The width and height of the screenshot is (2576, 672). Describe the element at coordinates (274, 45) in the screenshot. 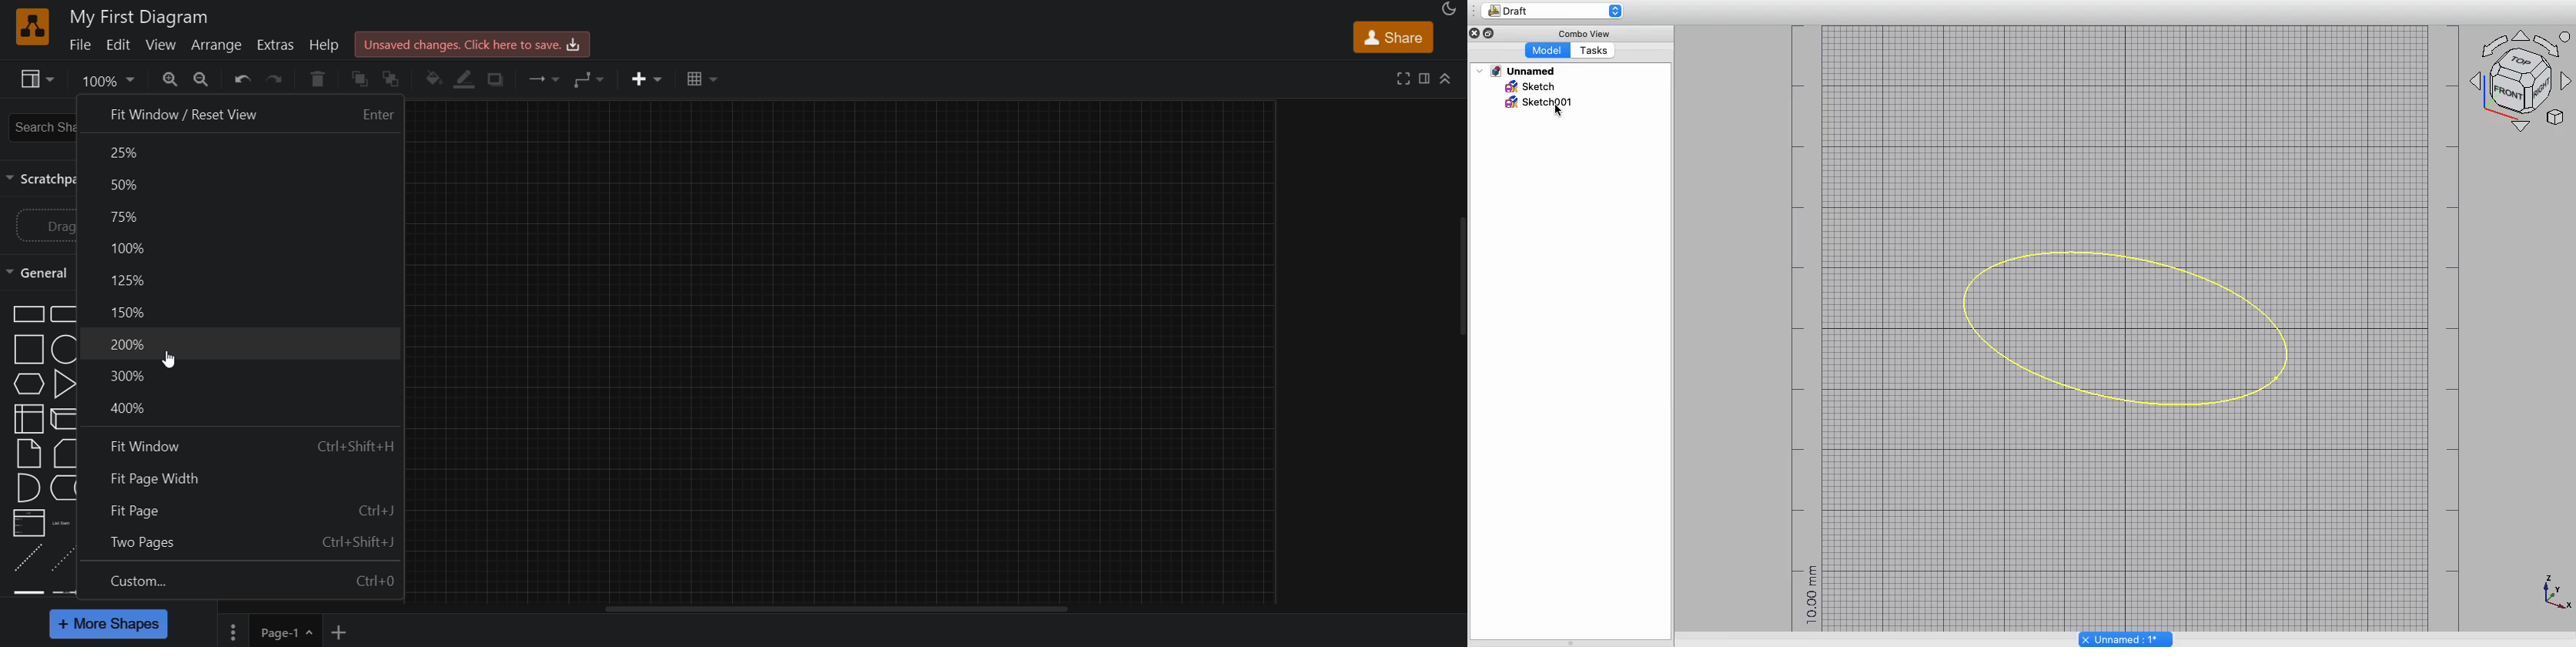

I see `extras` at that location.